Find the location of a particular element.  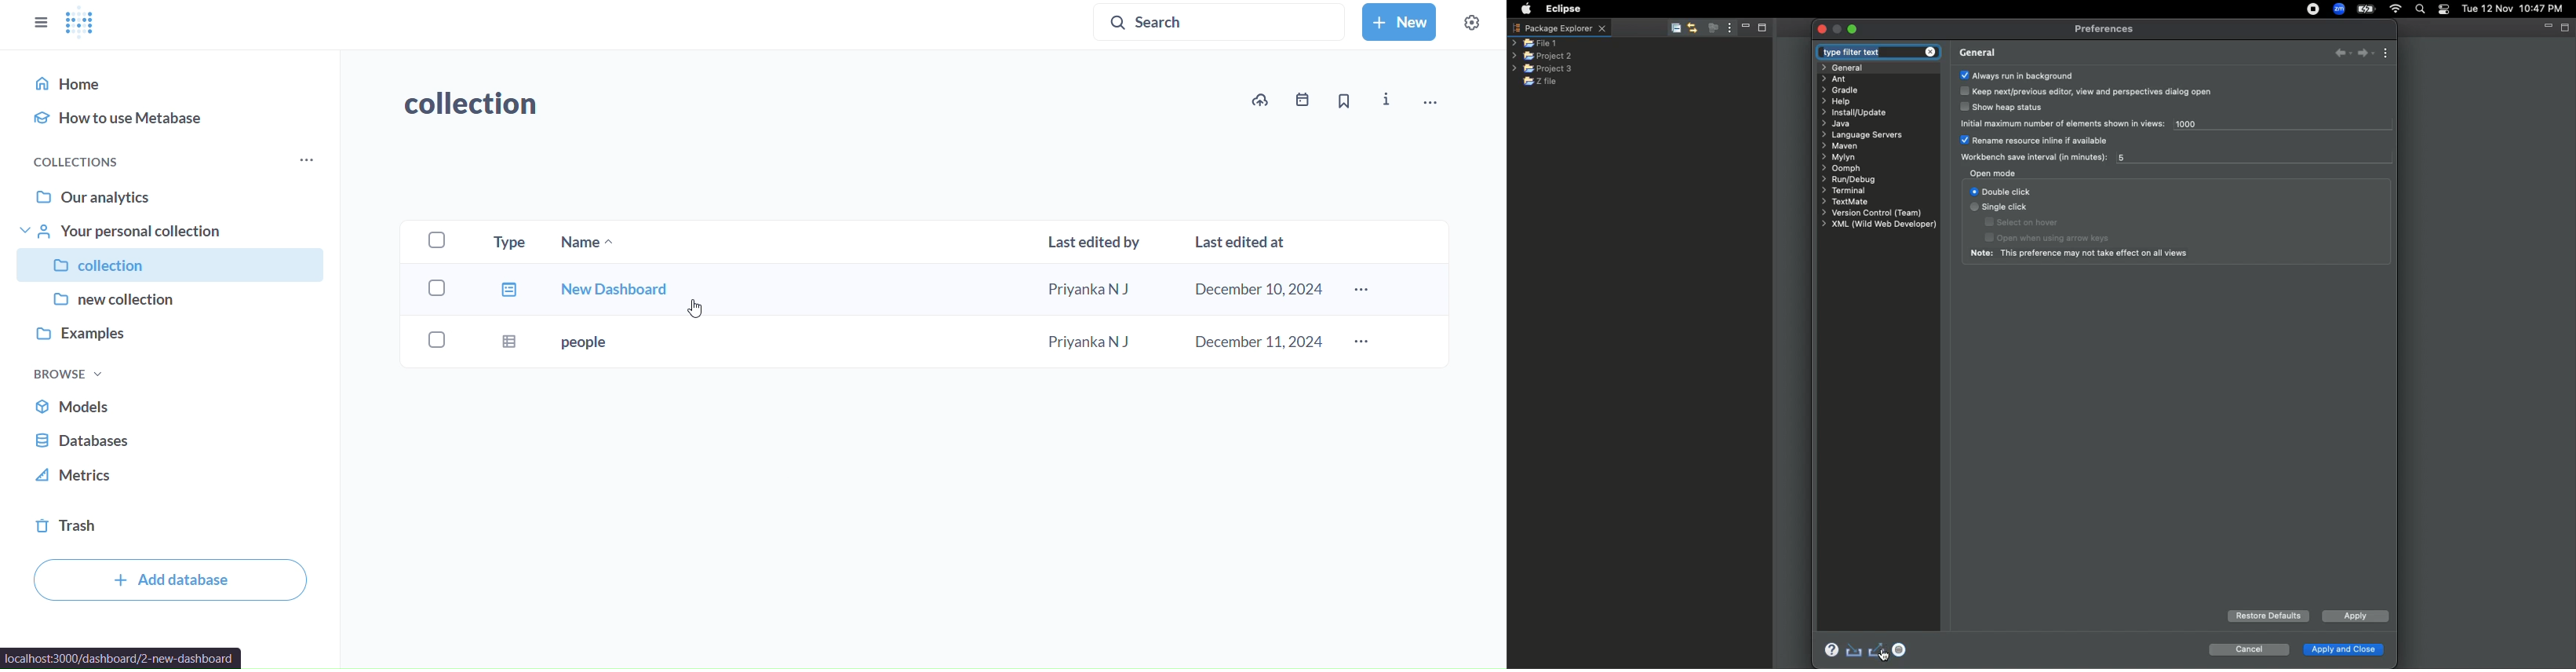

december 11,2024 is located at coordinates (1257, 342).